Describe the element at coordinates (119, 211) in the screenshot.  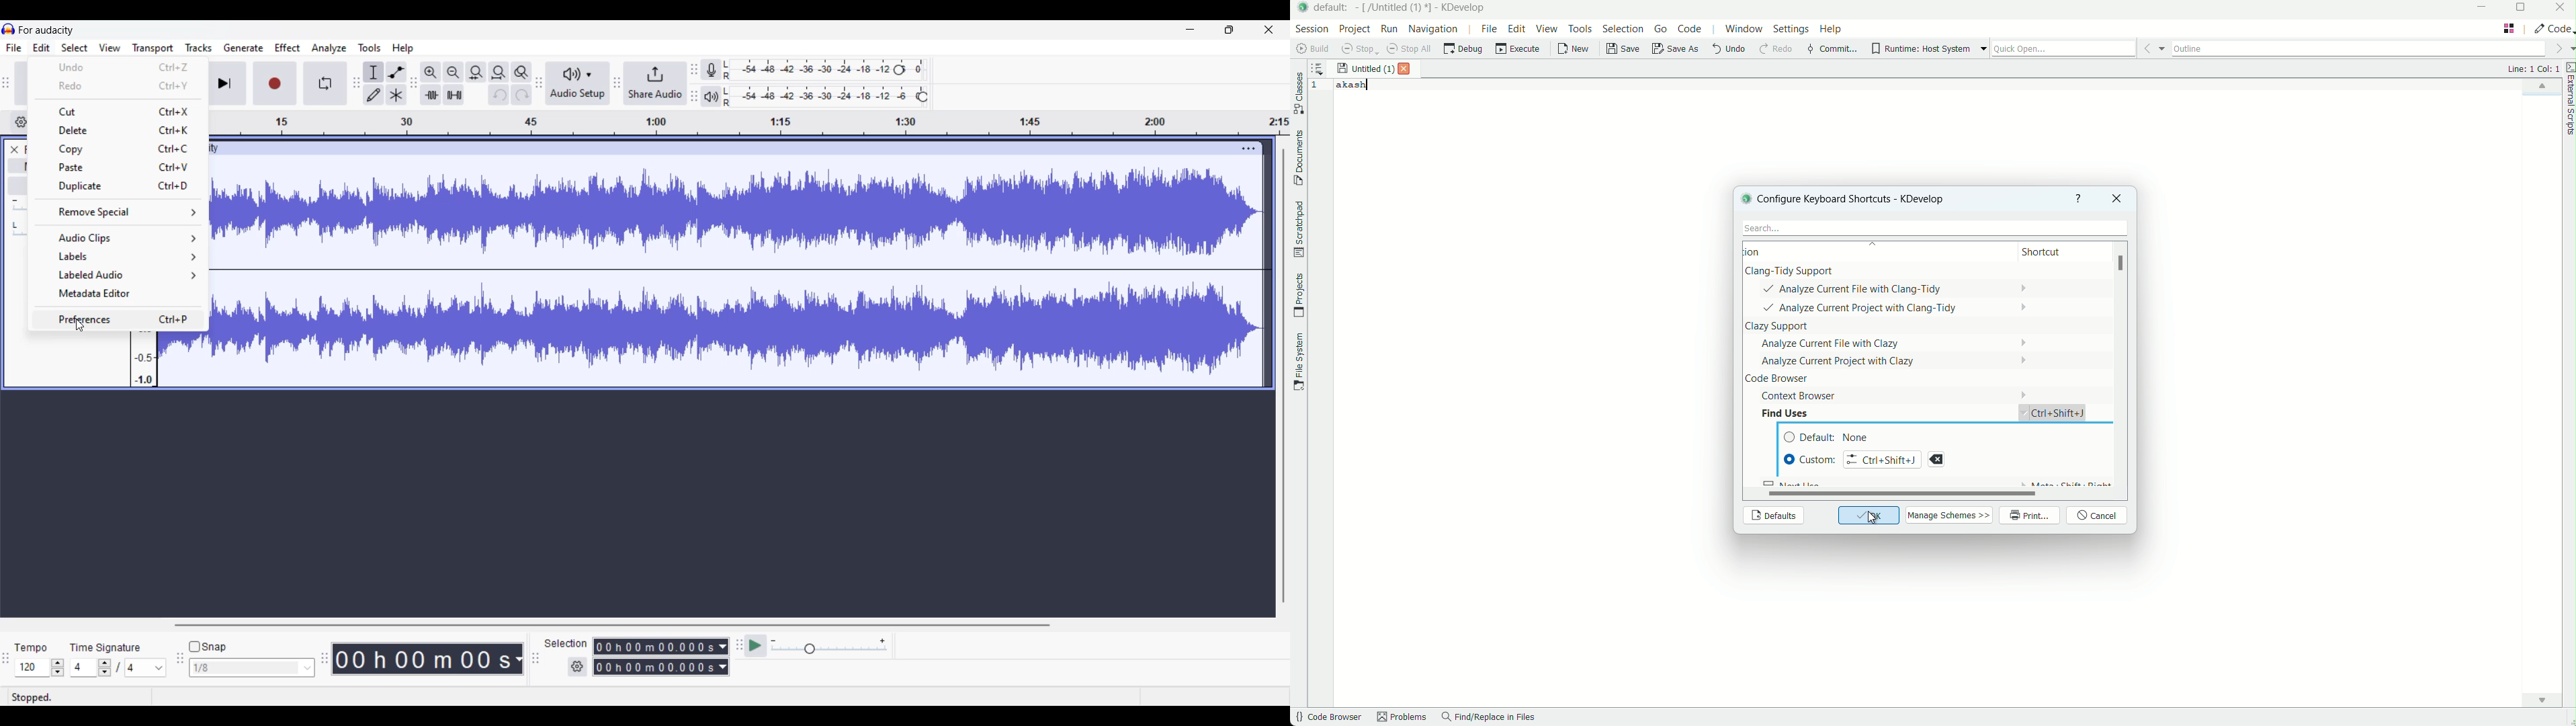
I see `Remove special options` at that location.